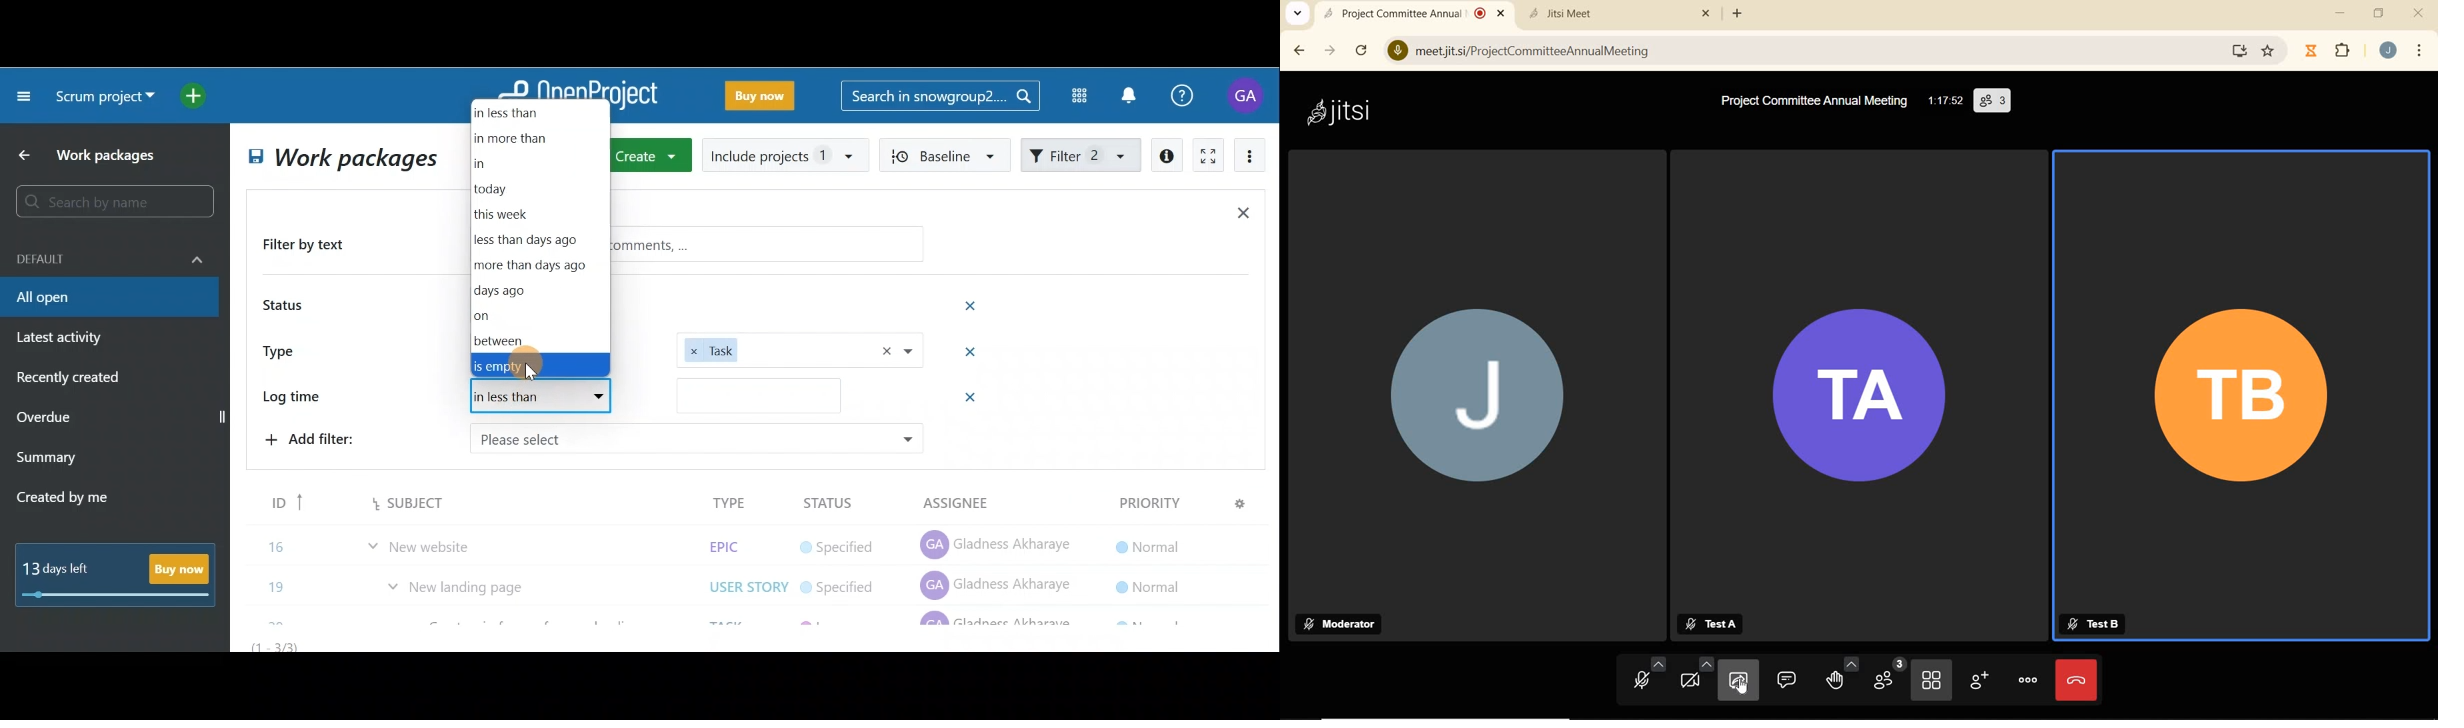  I want to click on page TASK a(GA) Gladness Akharaye, so click(998, 540).